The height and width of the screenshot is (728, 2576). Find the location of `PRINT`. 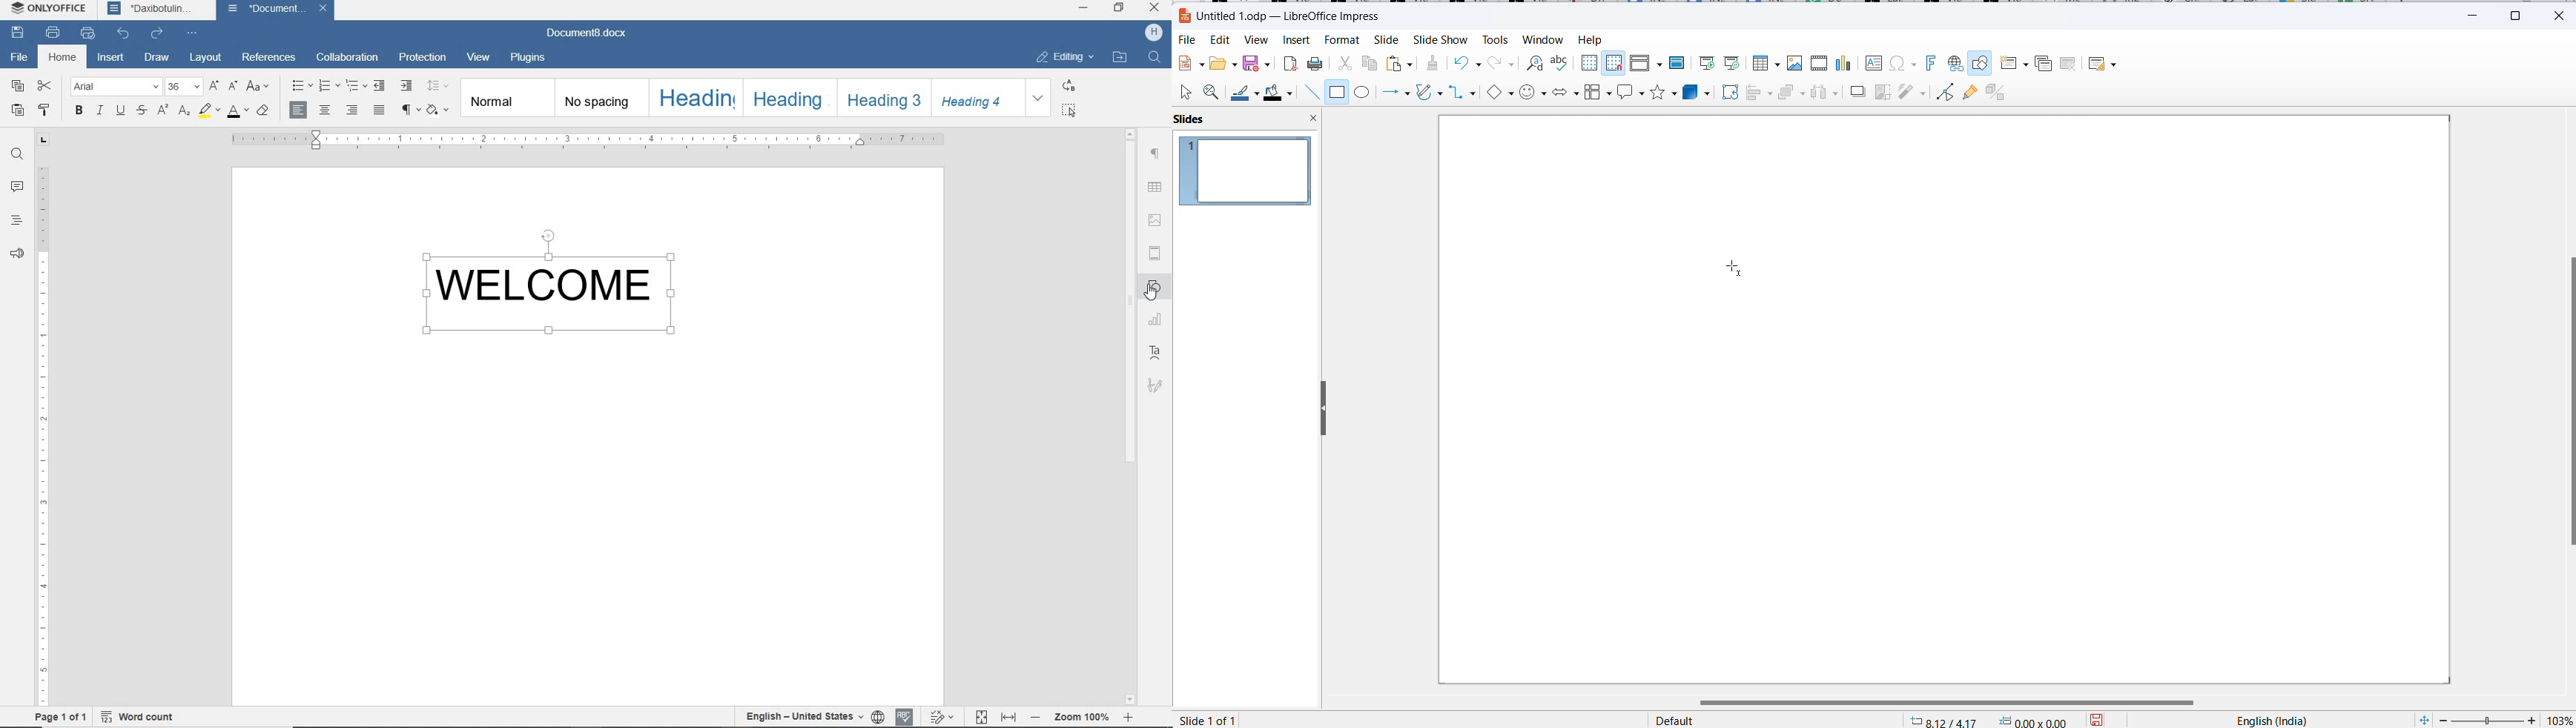

PRINT is located at coordinates (52, 33).